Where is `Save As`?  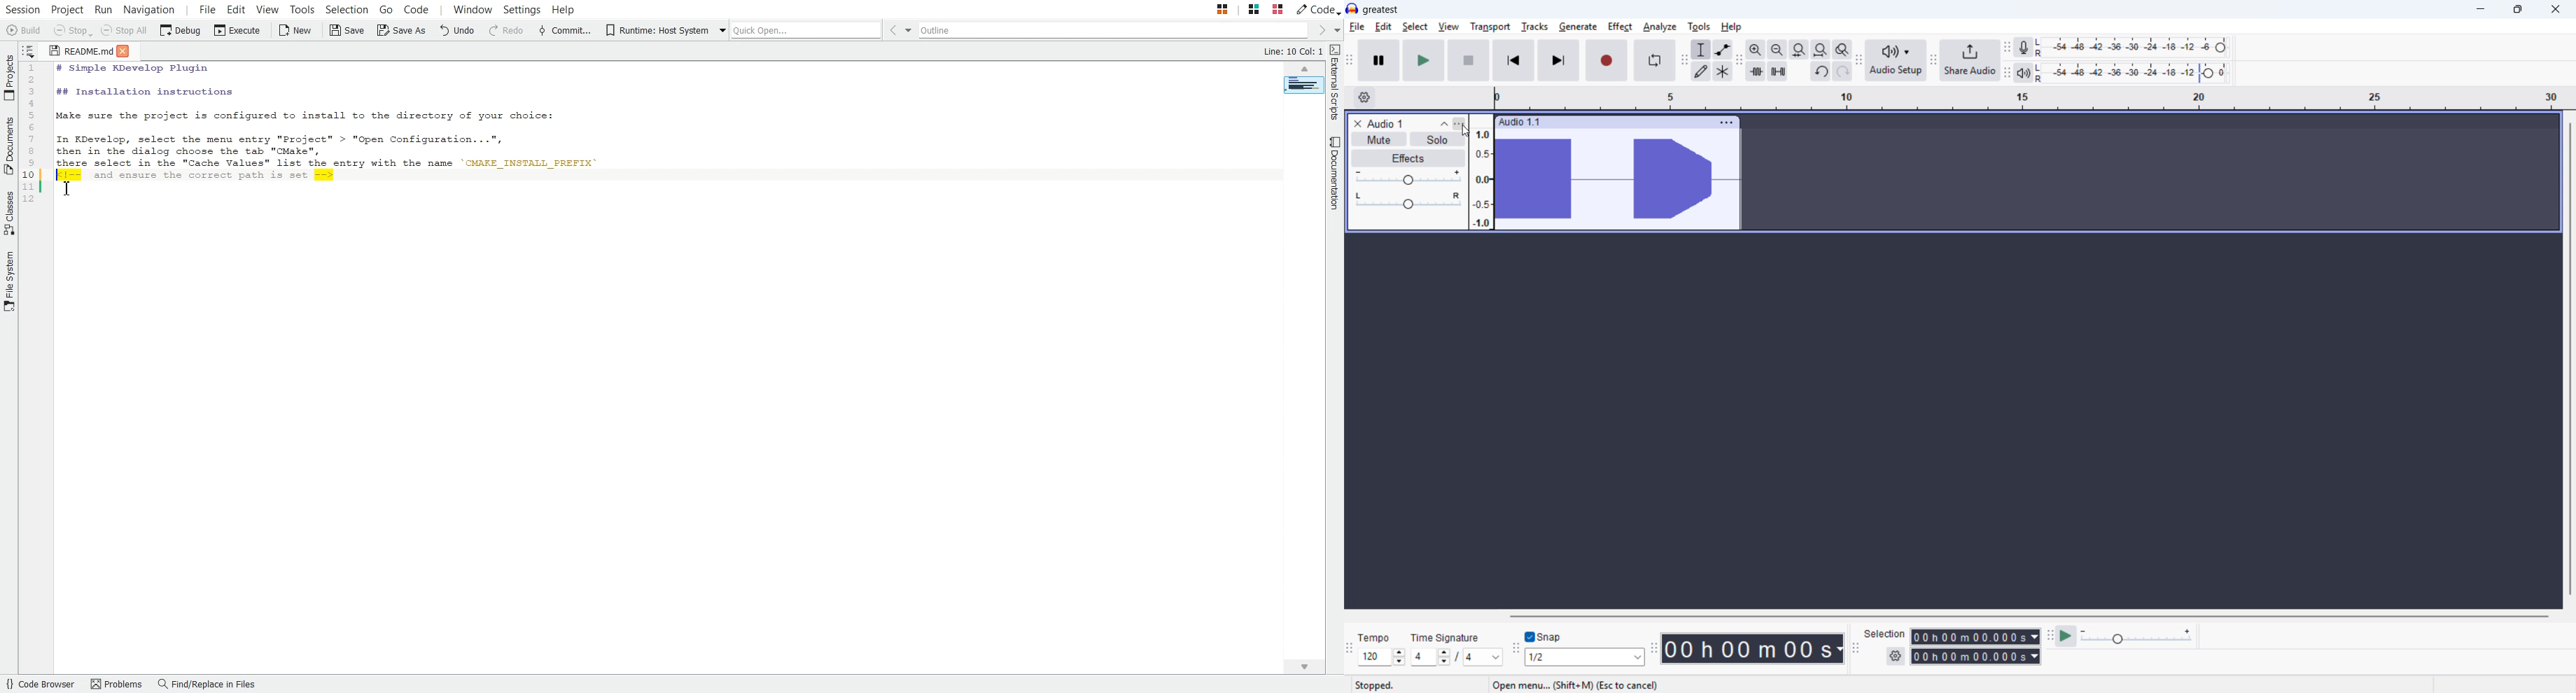
Save As is located at coordinates (400, 31).